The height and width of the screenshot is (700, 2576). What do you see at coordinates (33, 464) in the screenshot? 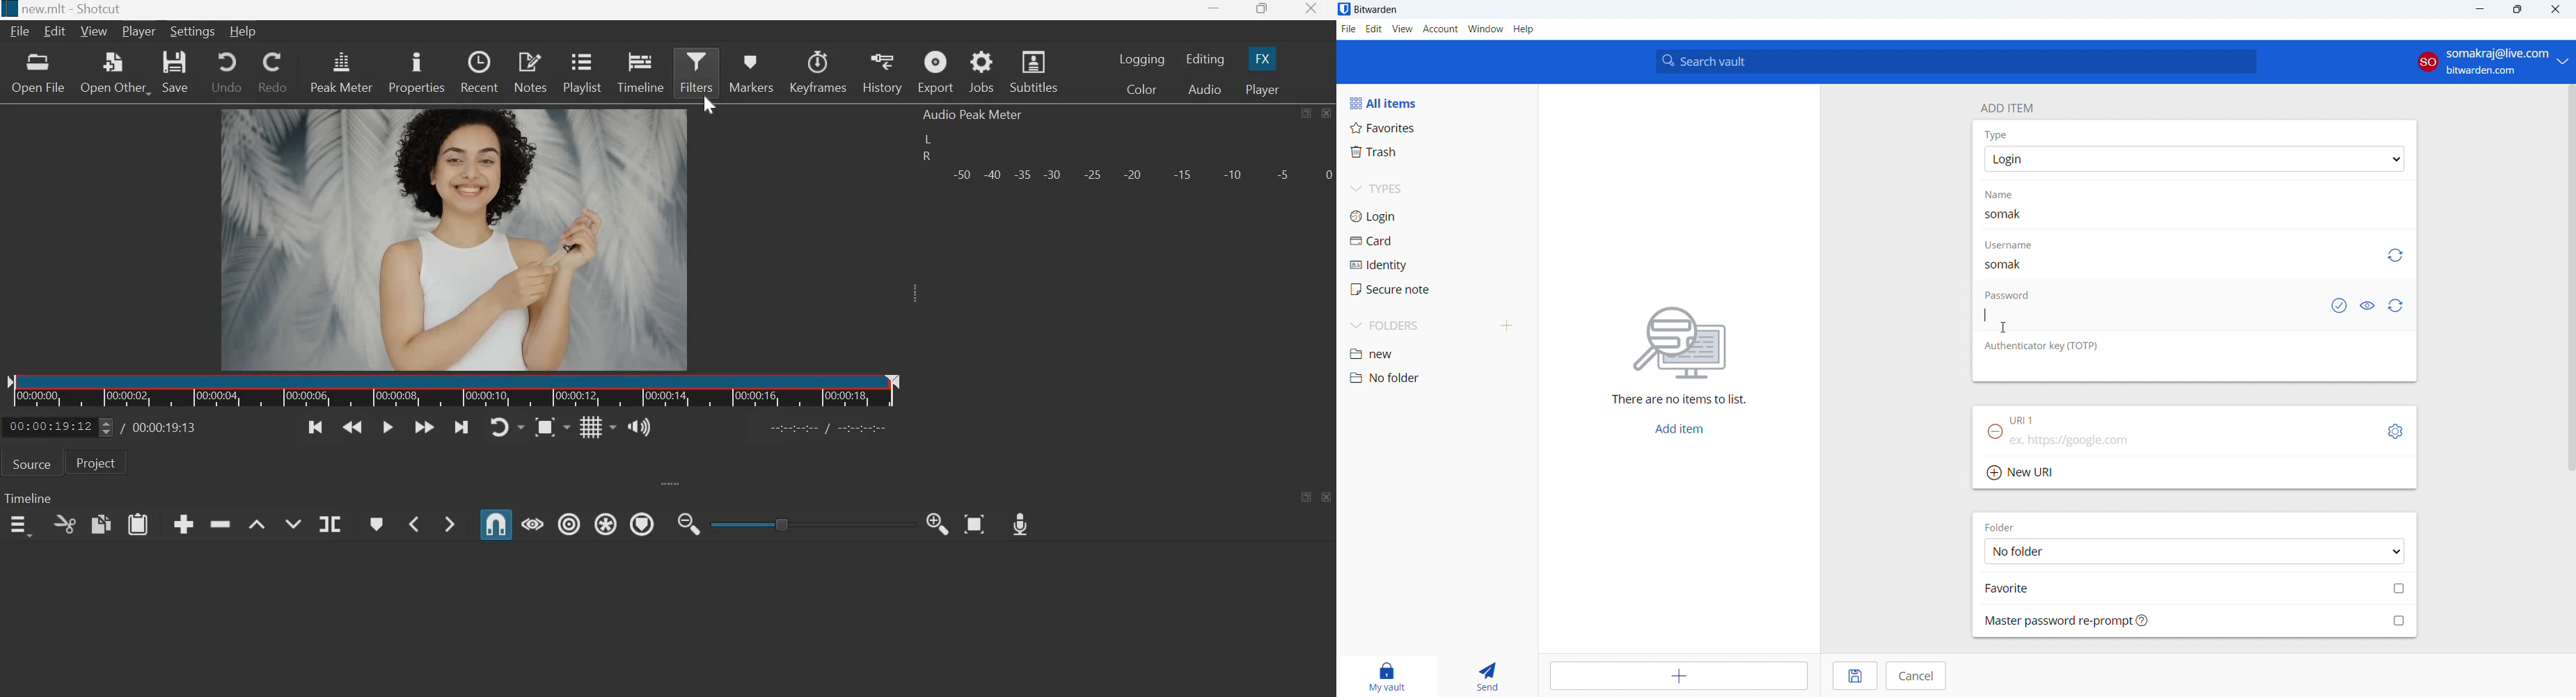
I see `Source` at bounding box center [33, 464].